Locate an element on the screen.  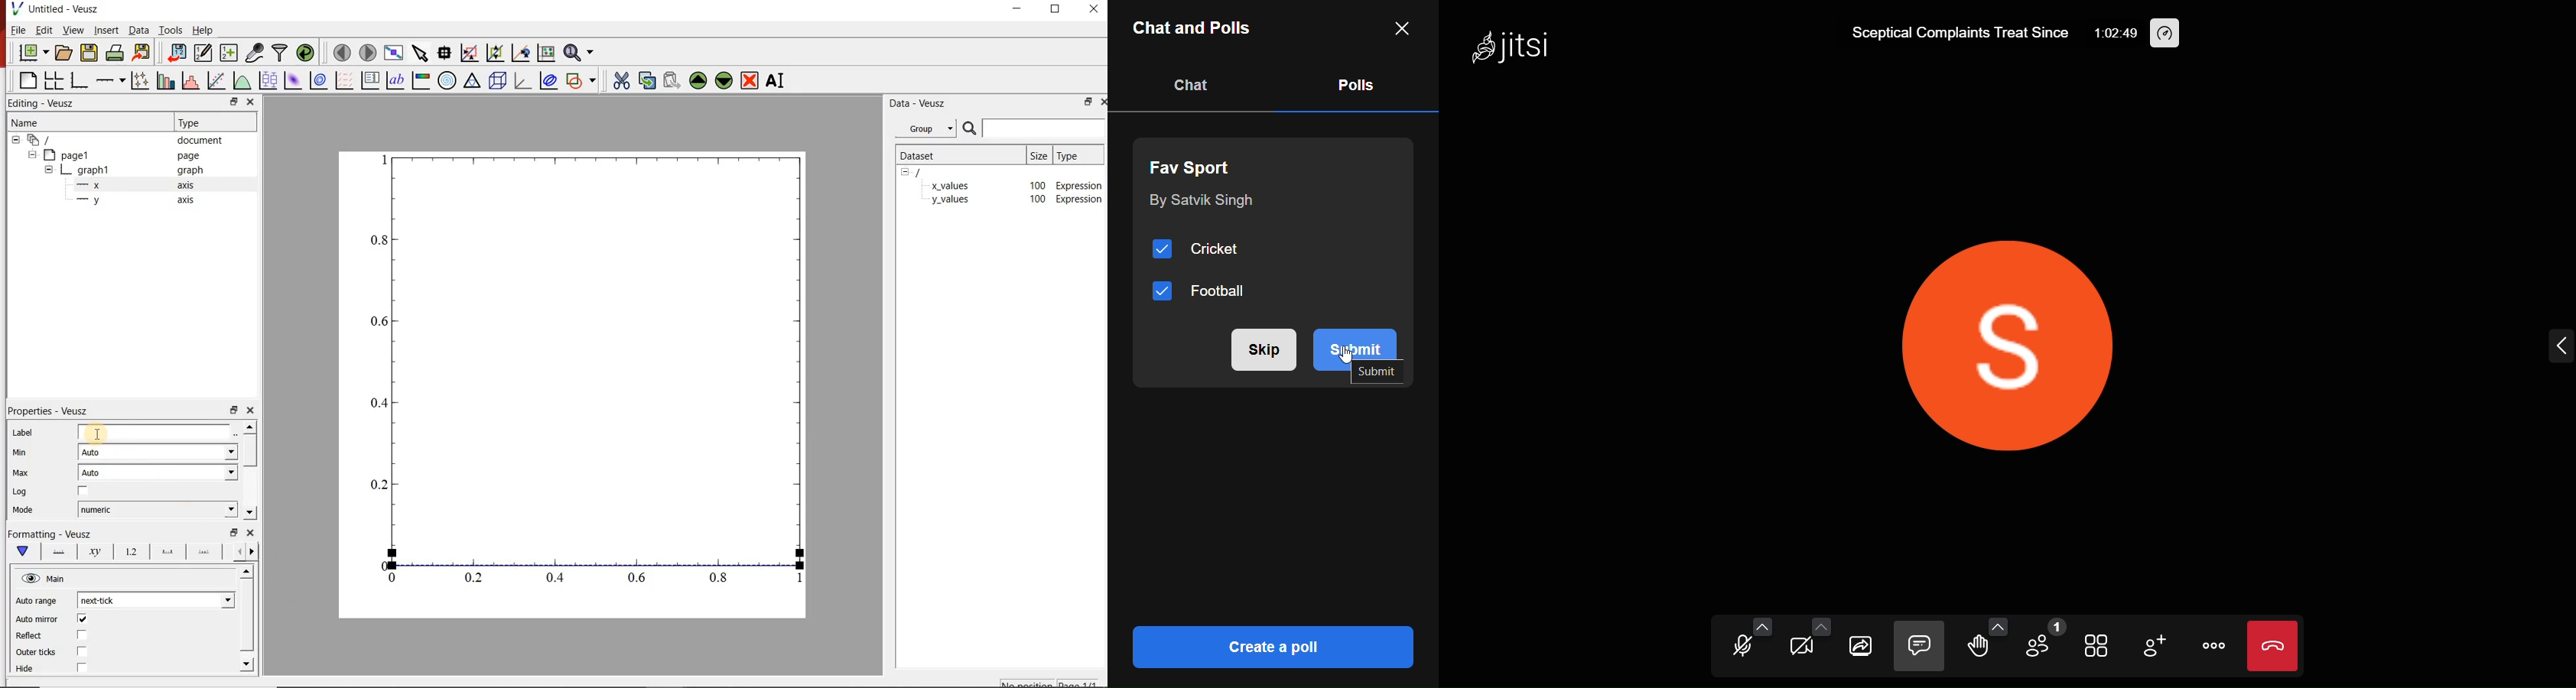
move up is located at coordinates (245, 572).